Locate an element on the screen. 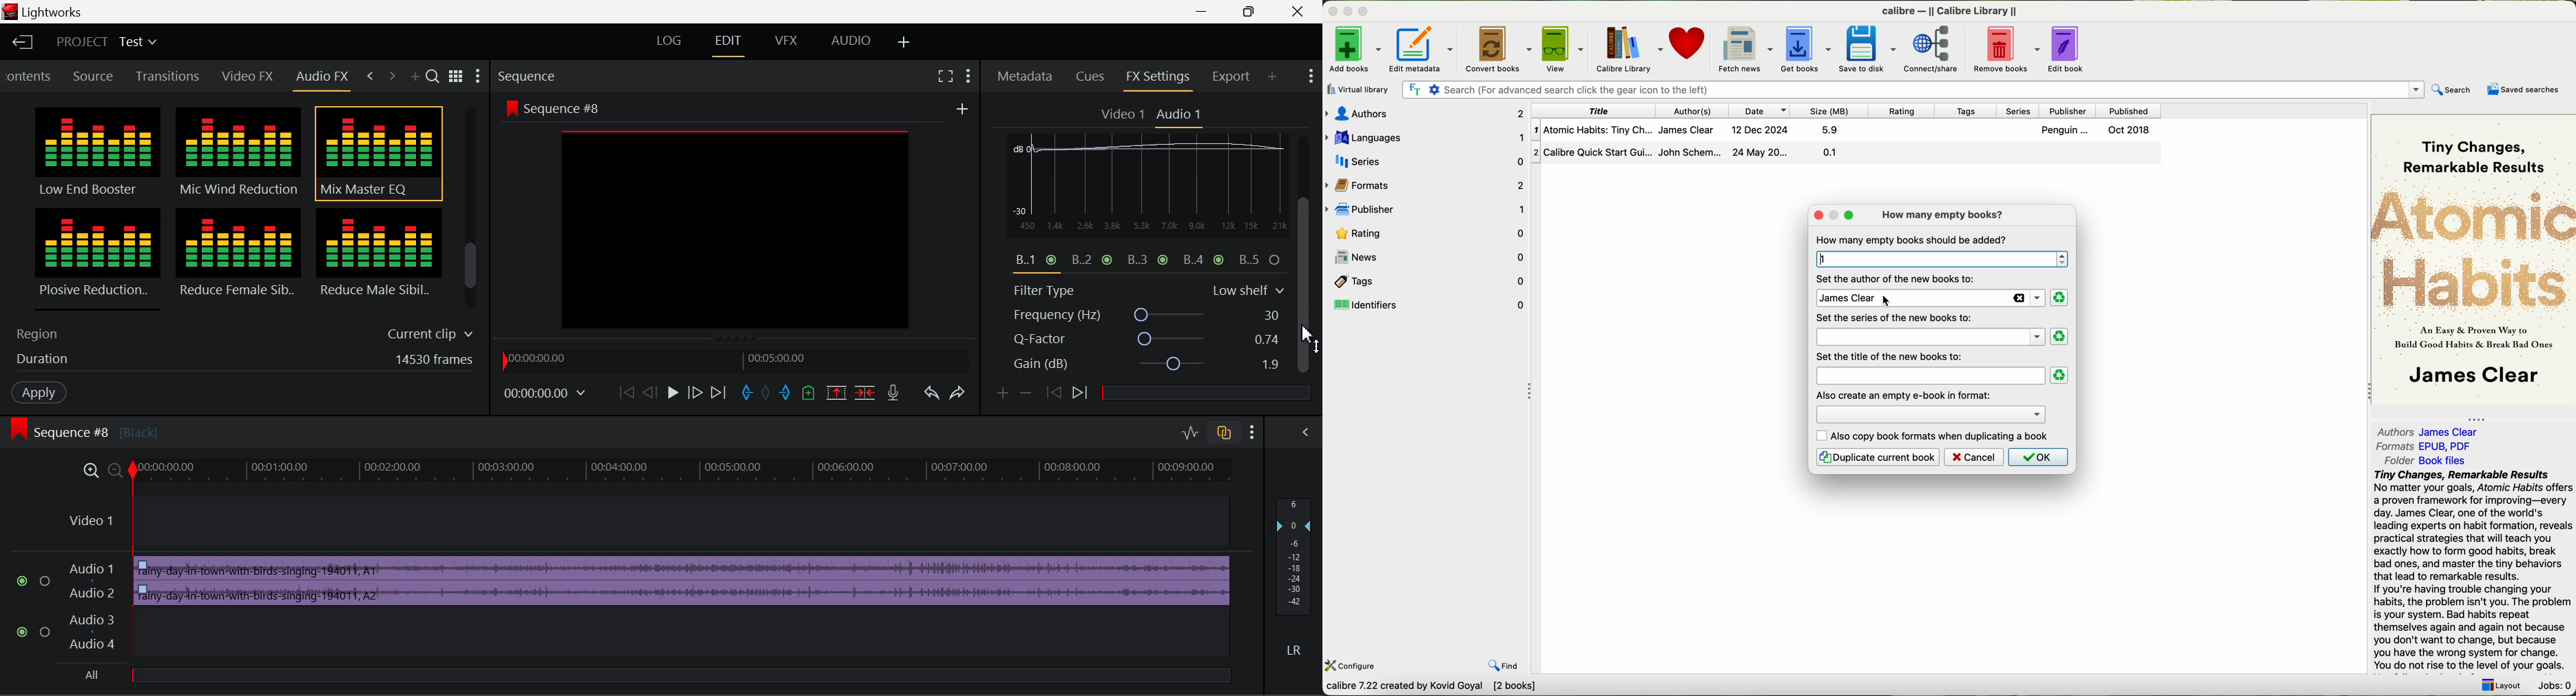 The width and height of the screenshot is (2576, 700). preview is located at coordinates (736, 231).